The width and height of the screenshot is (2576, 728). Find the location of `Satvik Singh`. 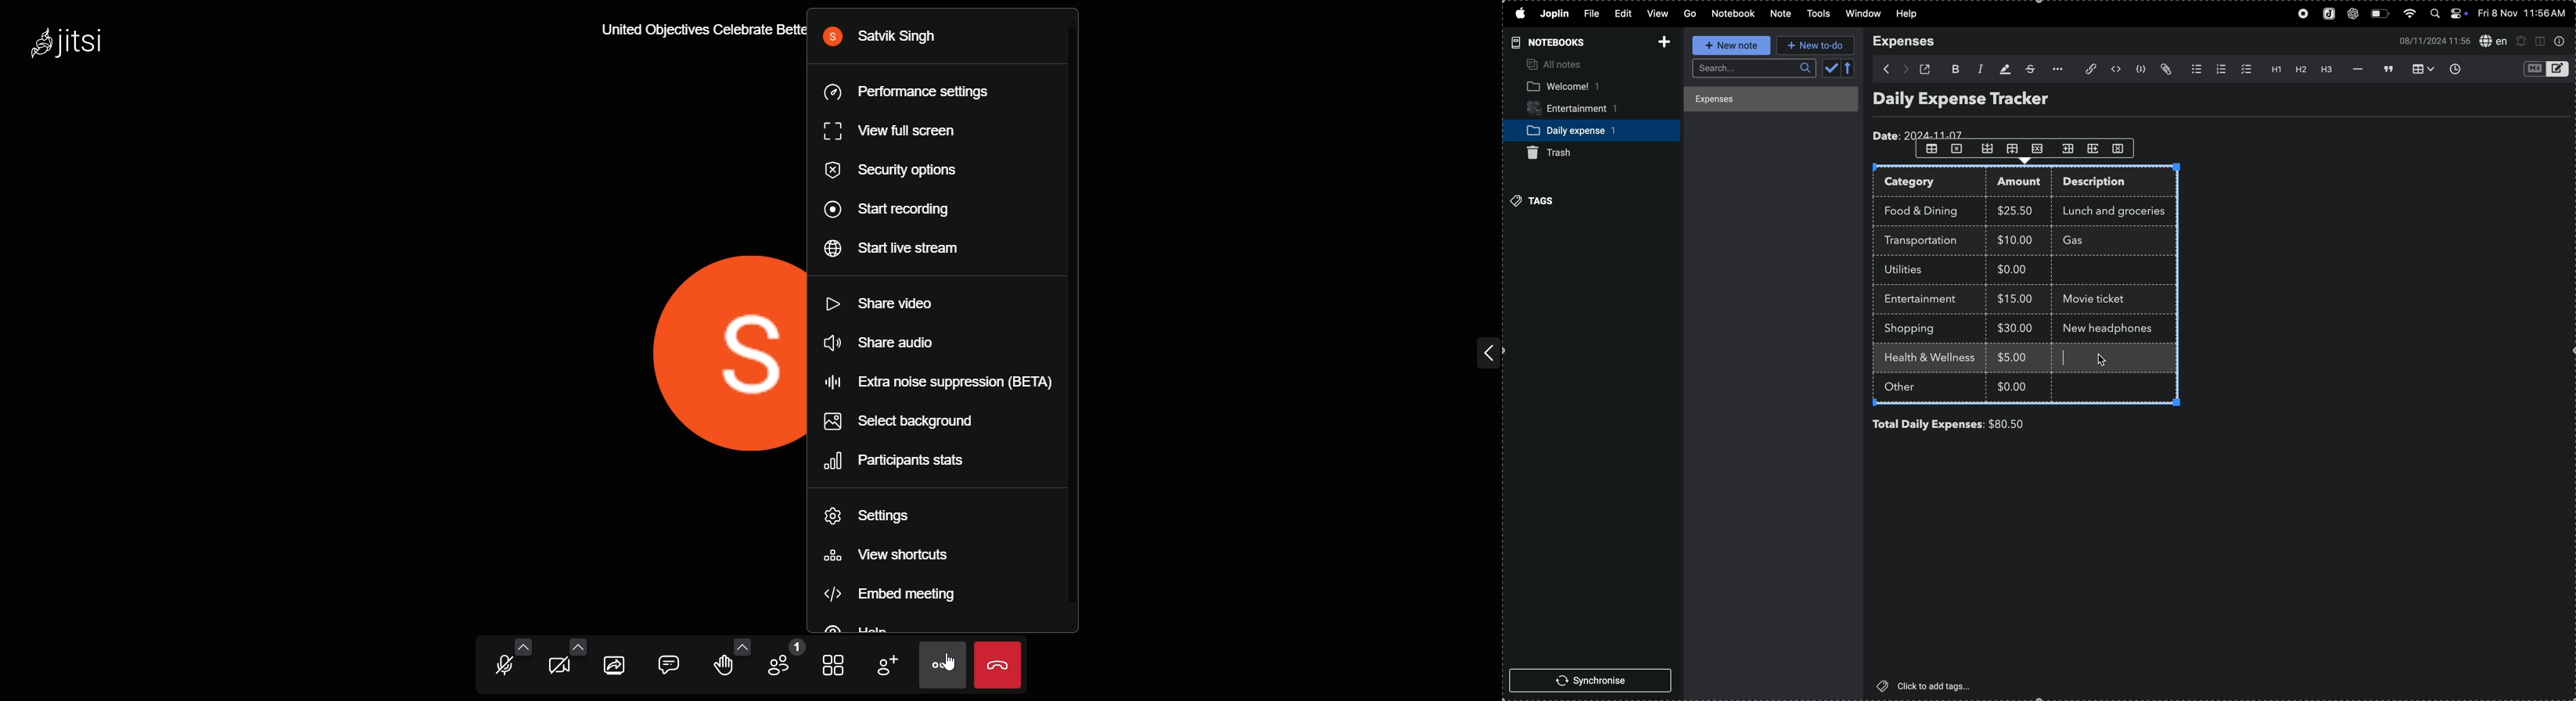

Satvik Singh is located at coordinates (889, 36).